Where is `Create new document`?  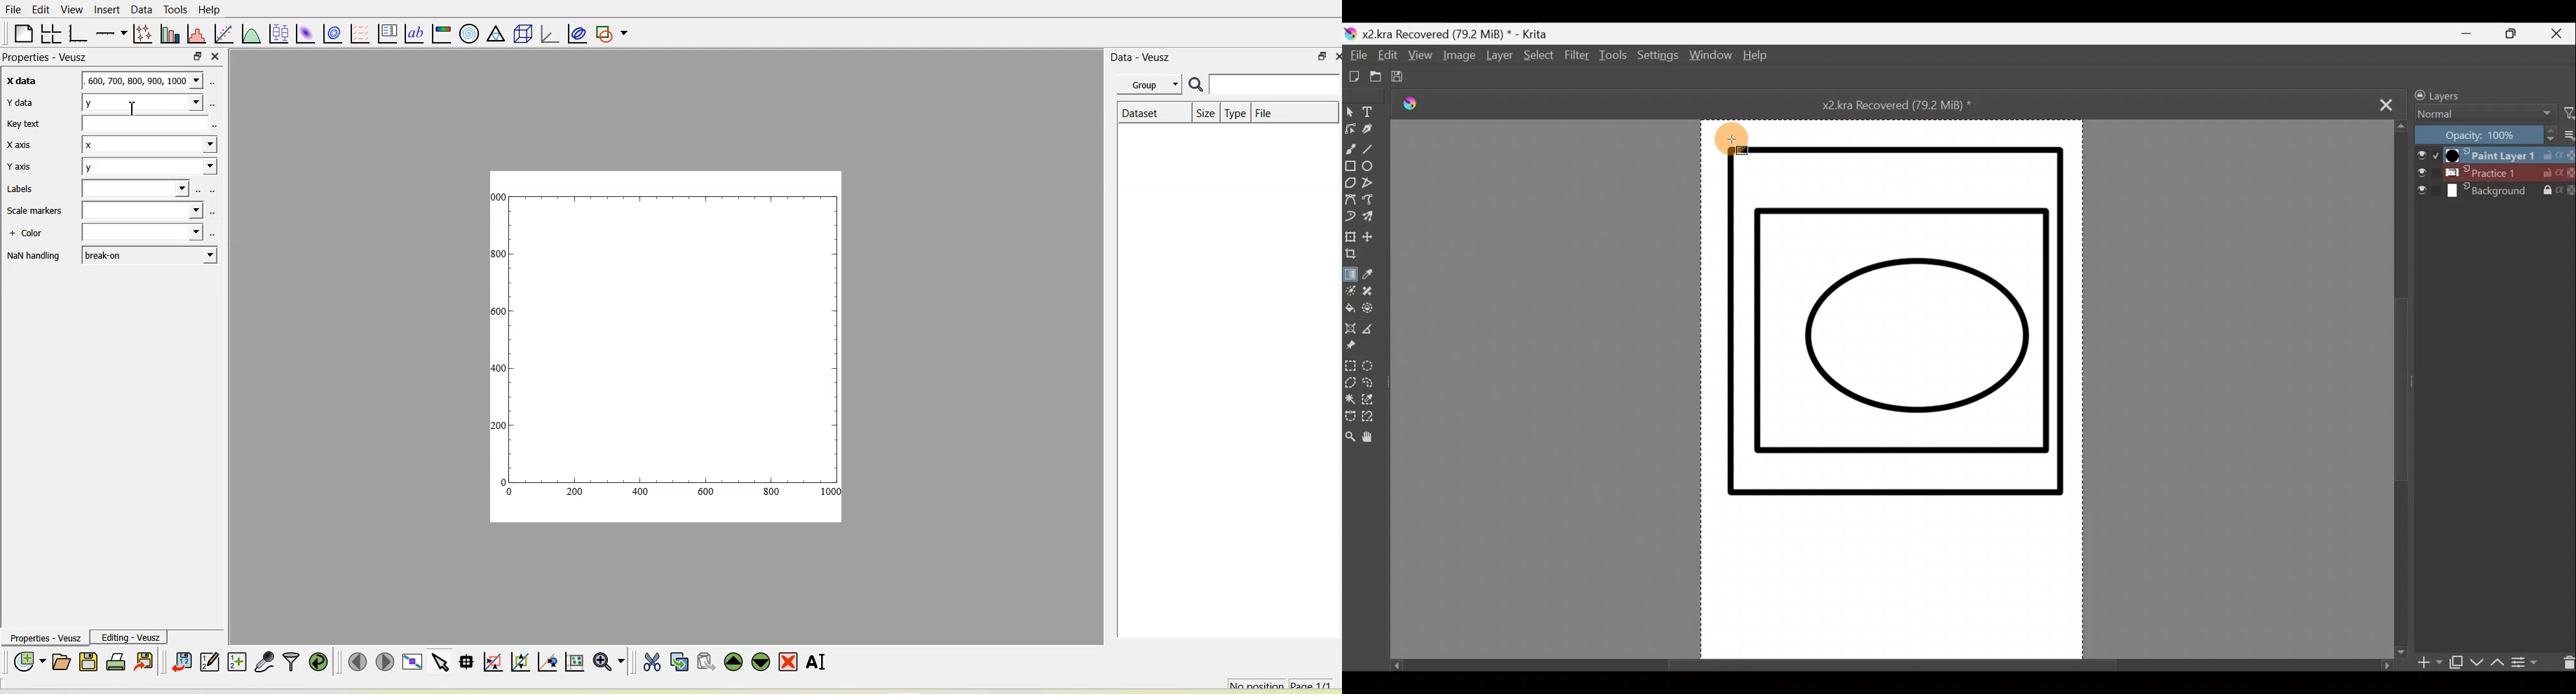 Create new document is located at coordinates (1350, 76).